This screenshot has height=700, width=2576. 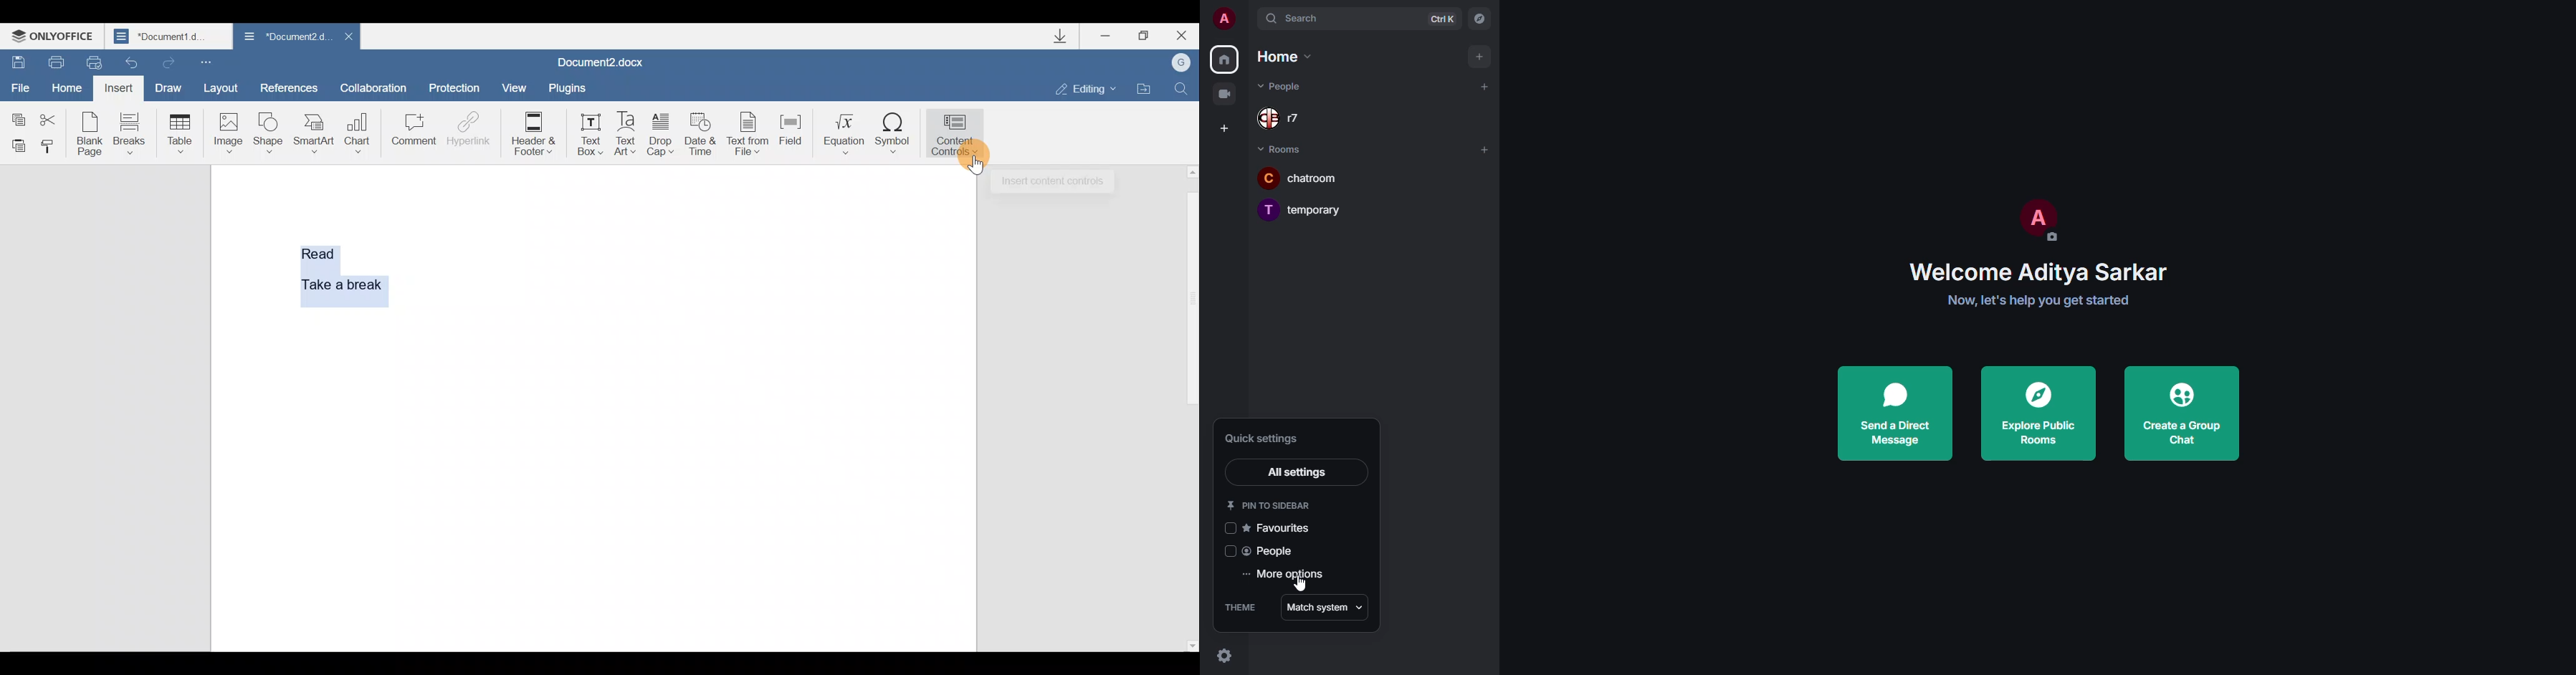 I want to click on more options, so click(x=1286, y=575).